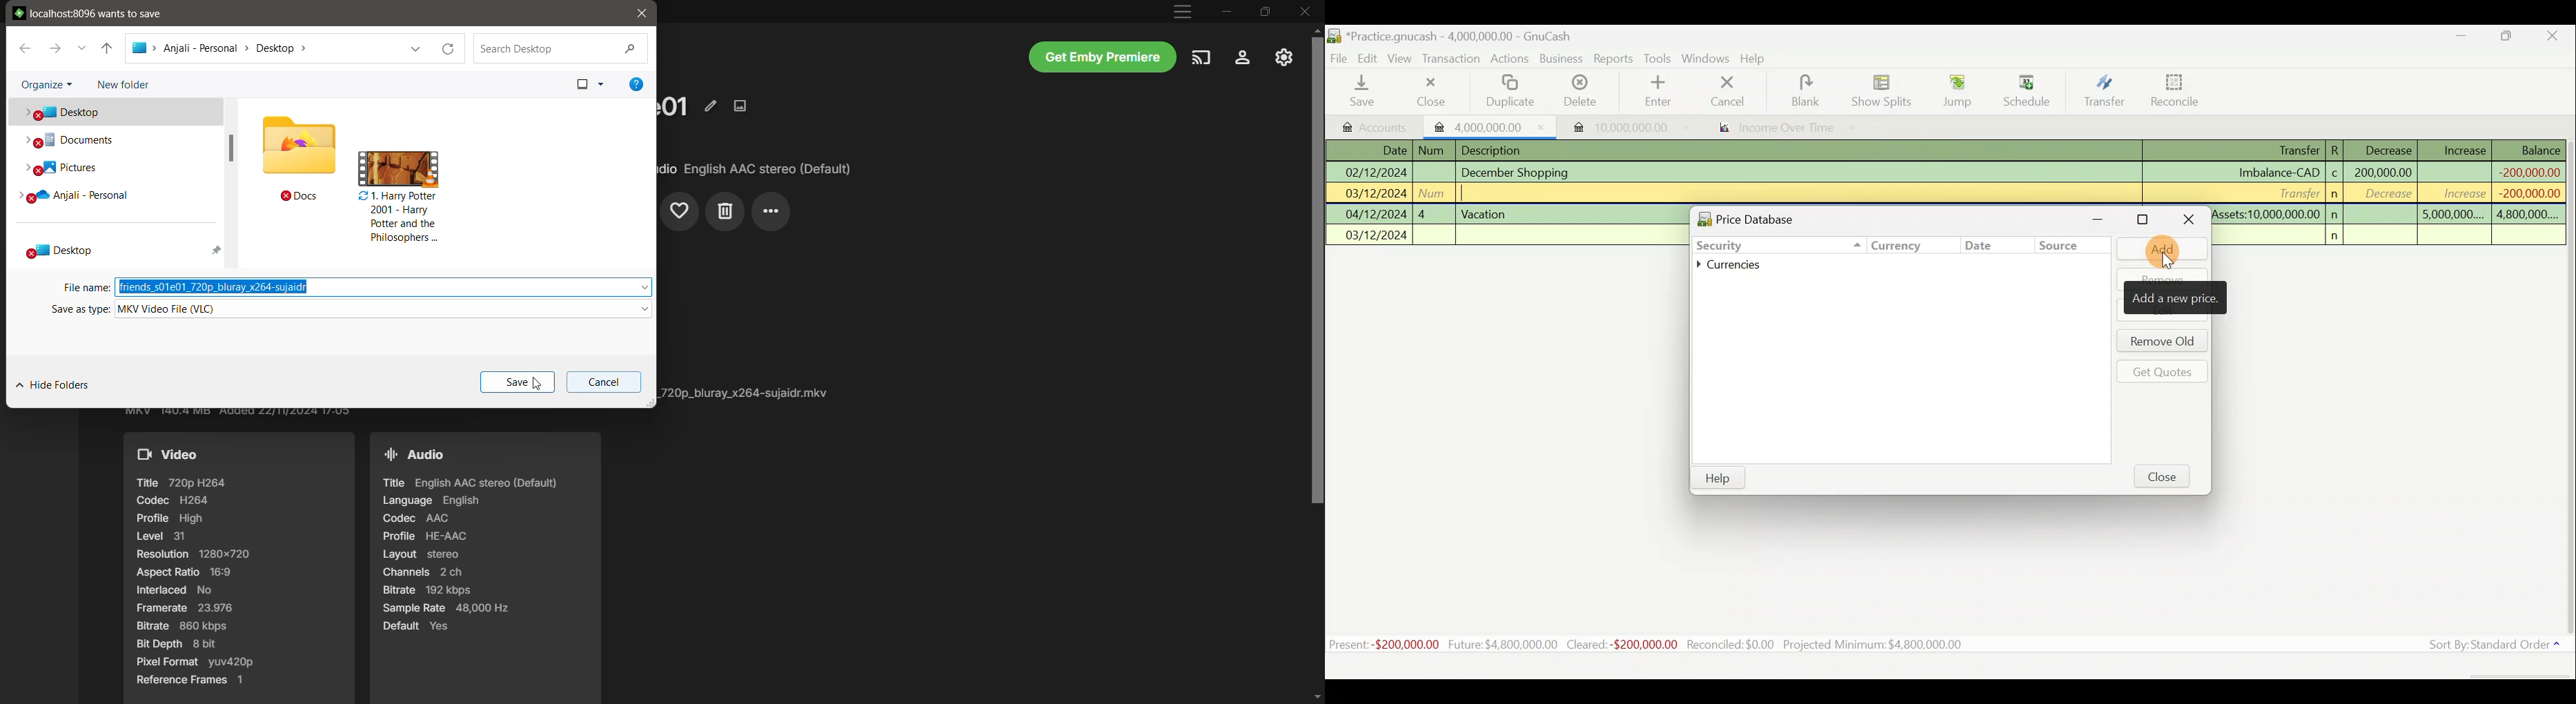 Image resolution: width=2576 pixels, height=728 pixels. I want to click on 02/12/2024, so click(1374, 171).